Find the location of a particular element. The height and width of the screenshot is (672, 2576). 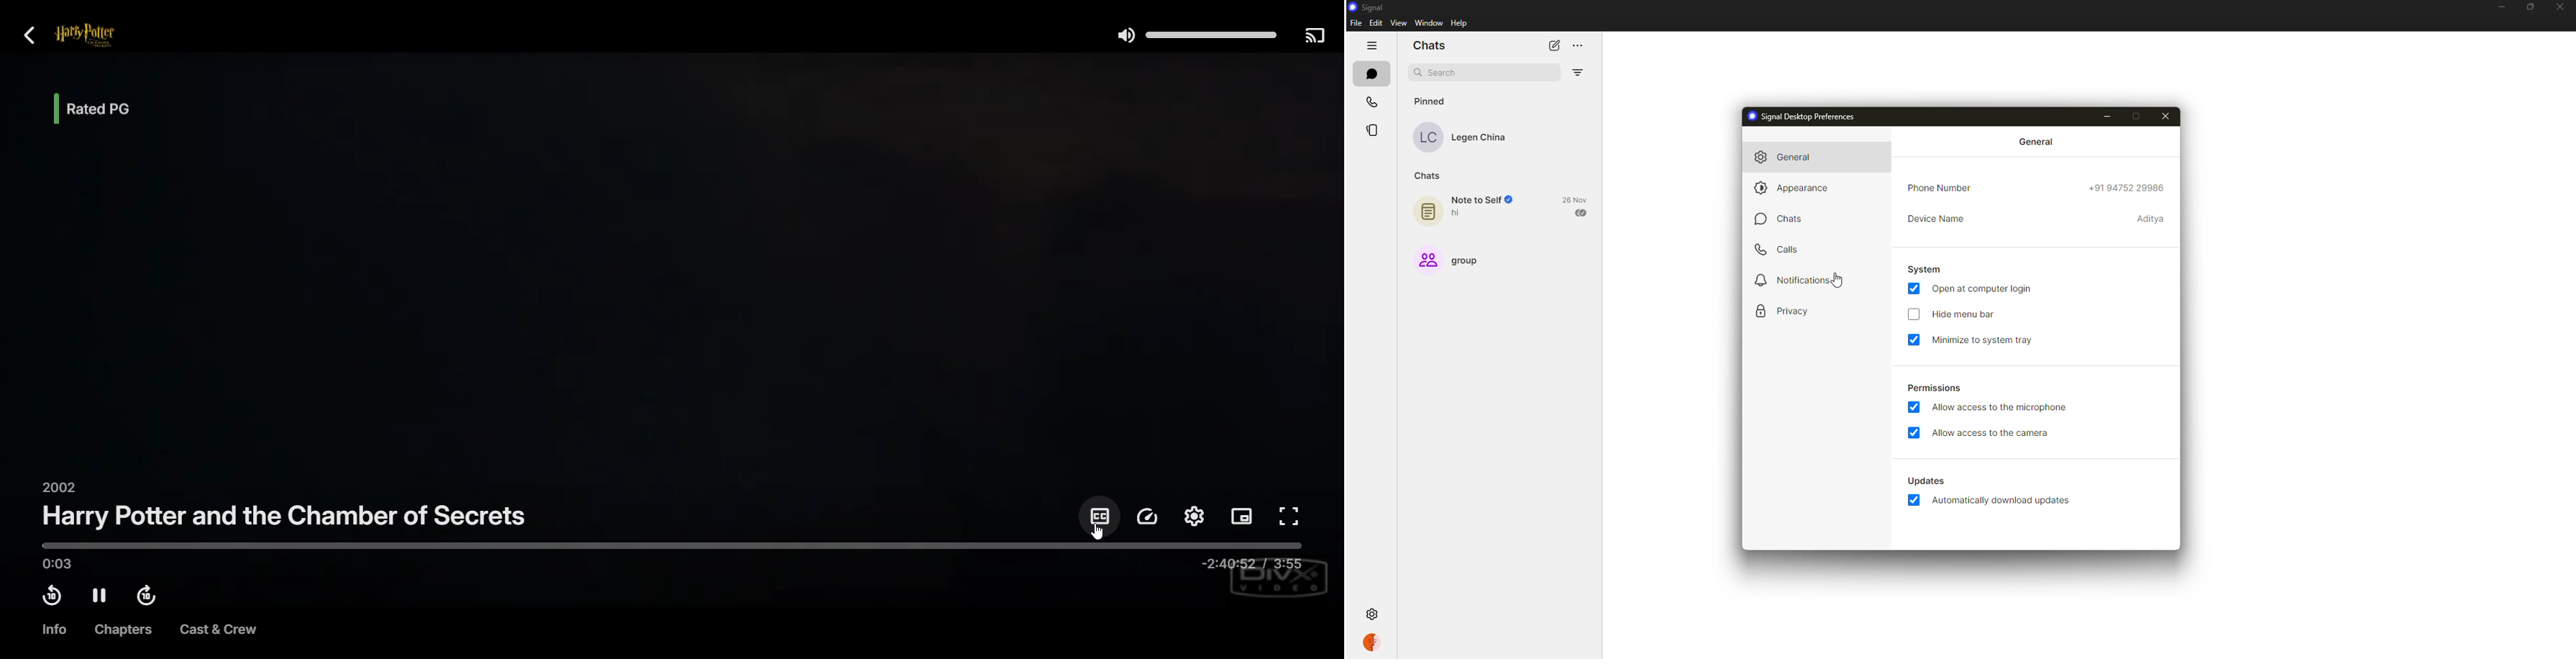

Settings is located at coordinates (1194, 516).